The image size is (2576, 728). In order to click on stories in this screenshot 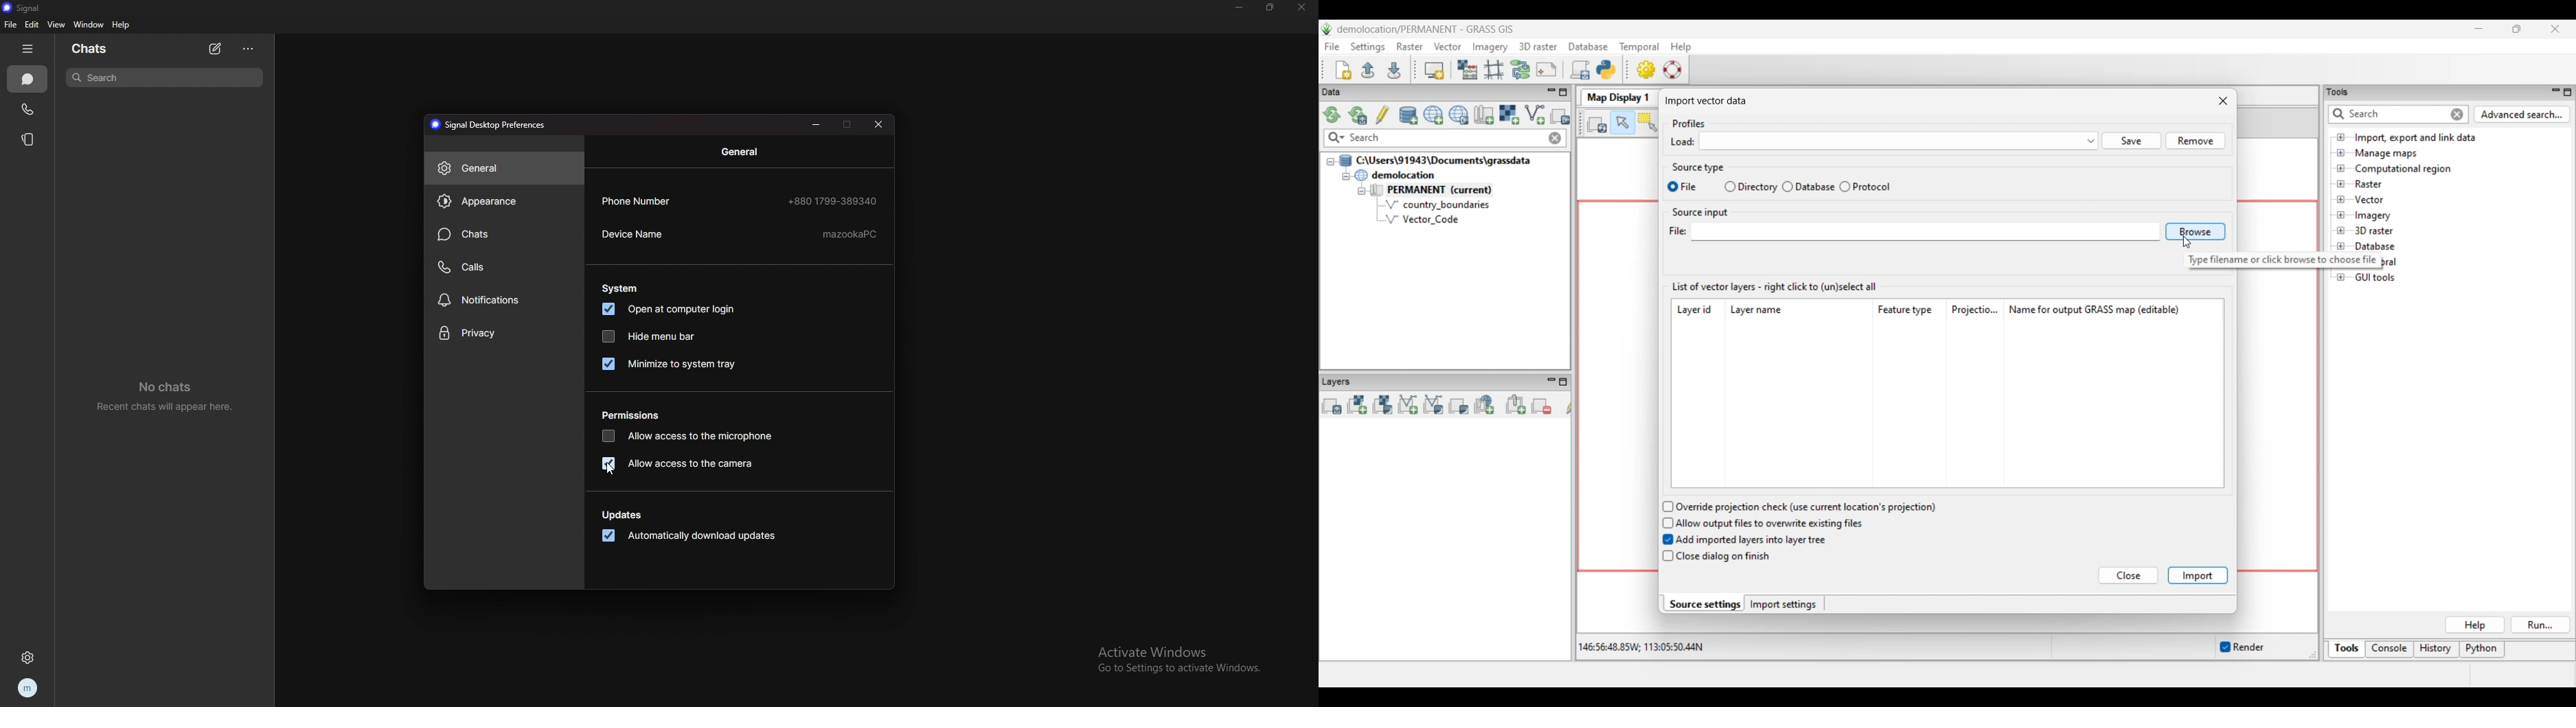, I will do `click(32, 139)`.